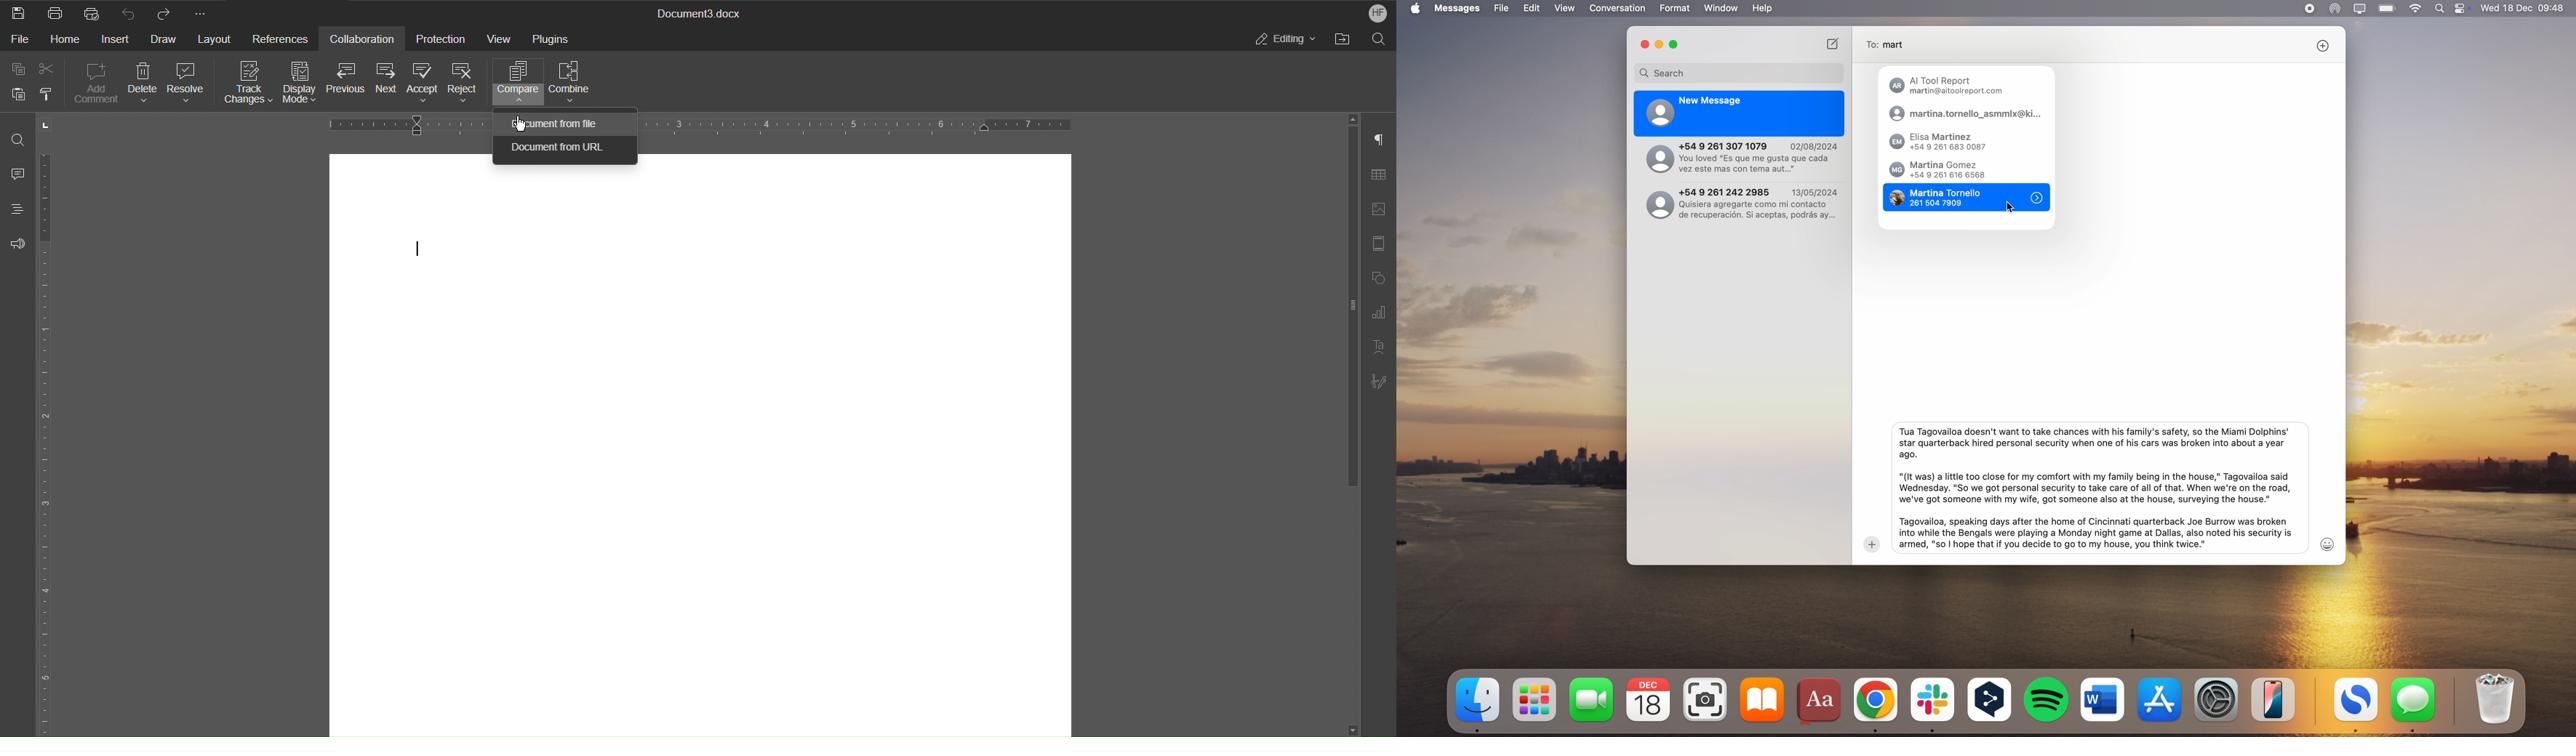 This screenshot has height=756, width=2576. Describe the element at coordinates (2360, 9) in the screenshot. I see `screen` at that location.